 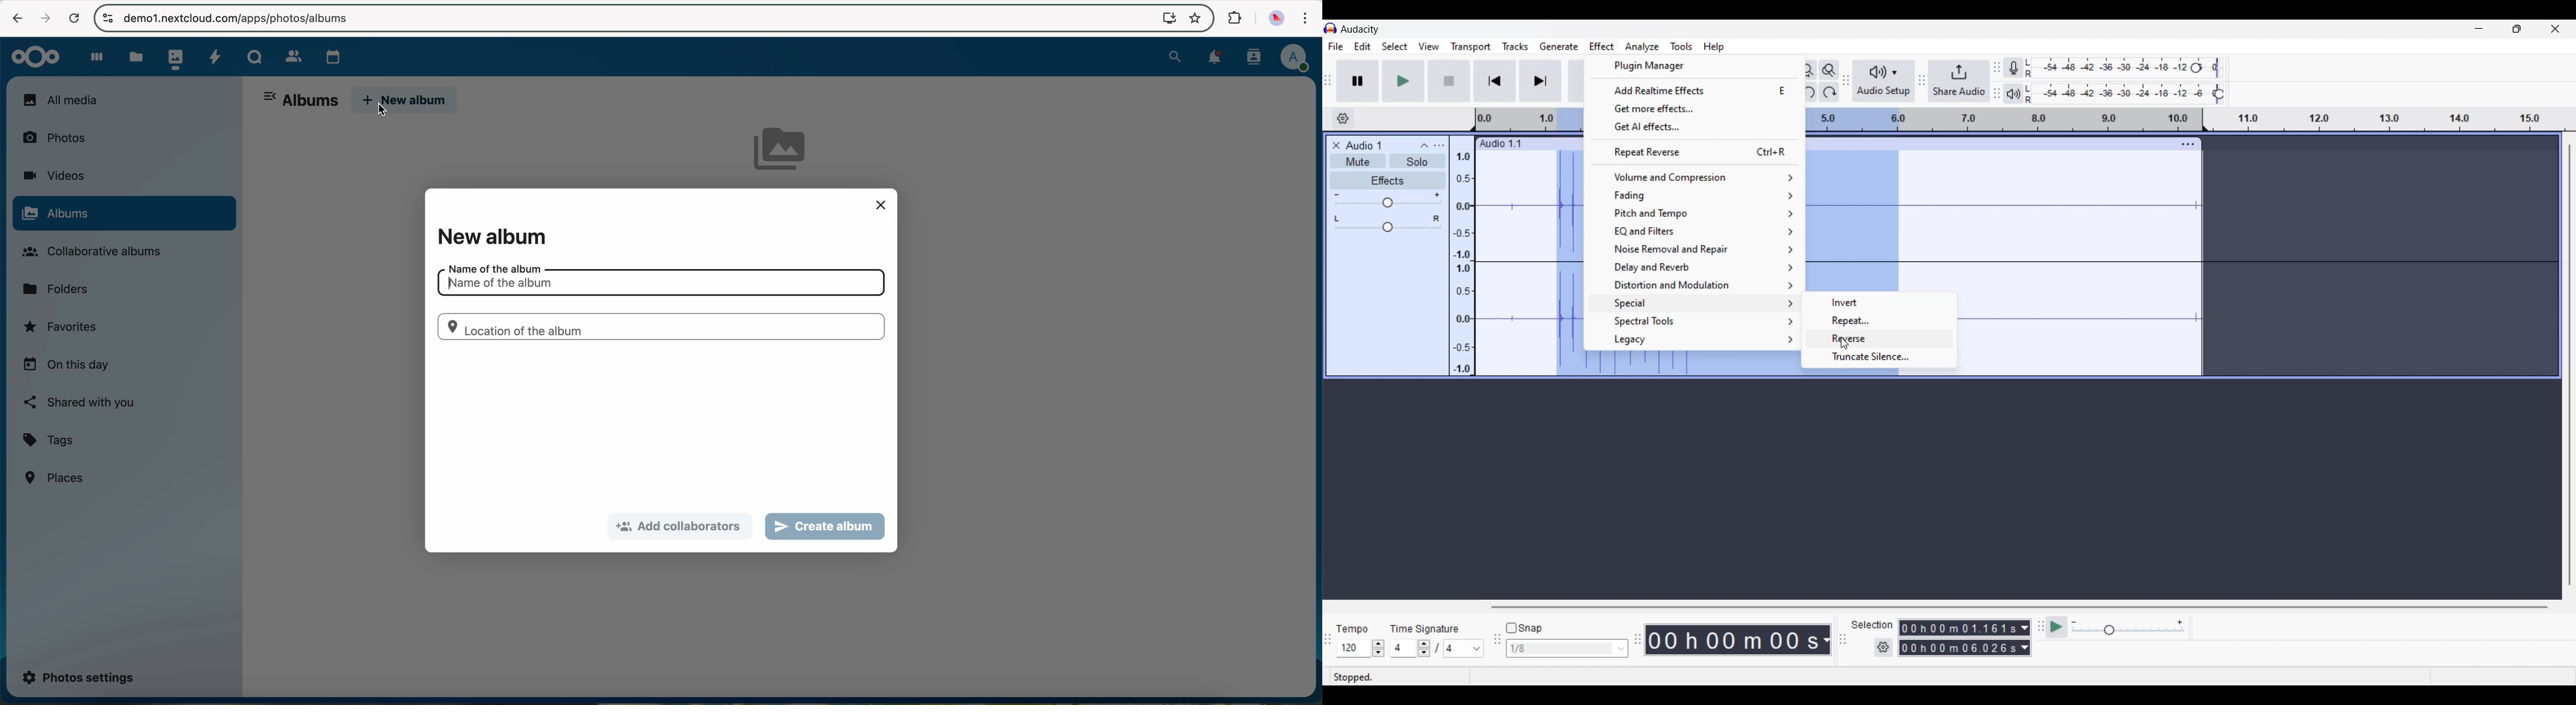 What do you see at coordinates (2205, 120) in the screenshot?
I see `Track header` at bounding box center [2205, 120].